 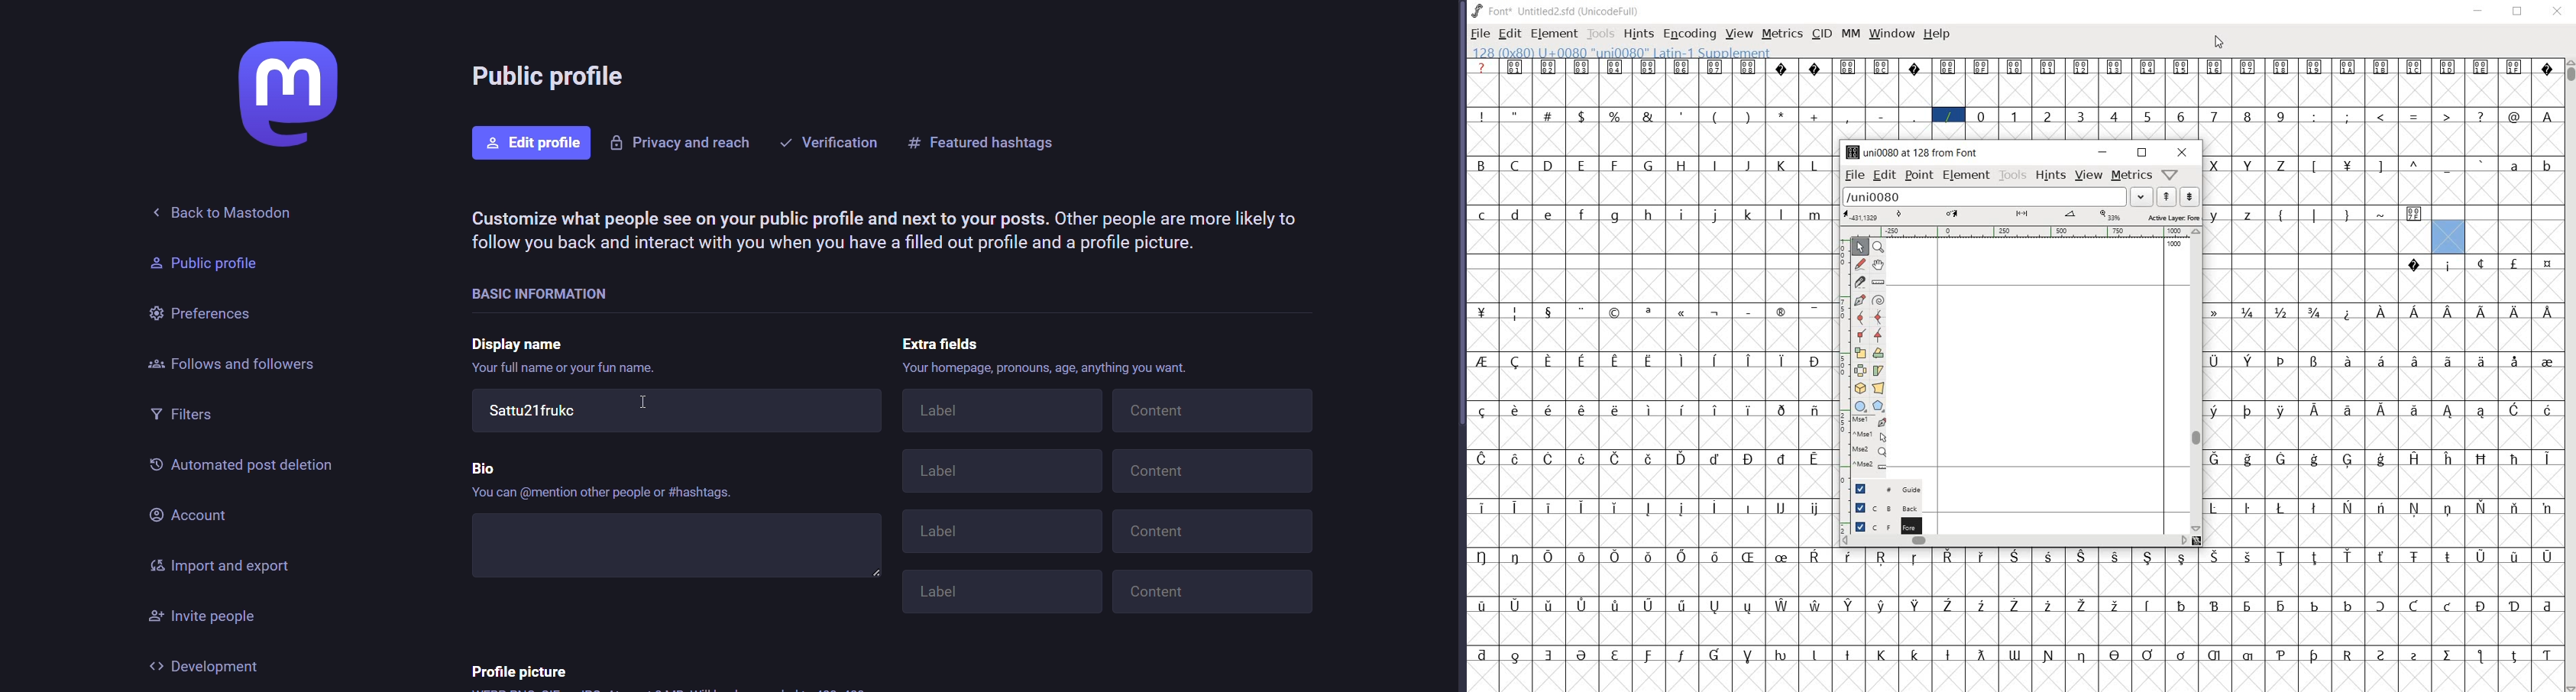 I want to click on glyph, so click(x=1616, y=605).